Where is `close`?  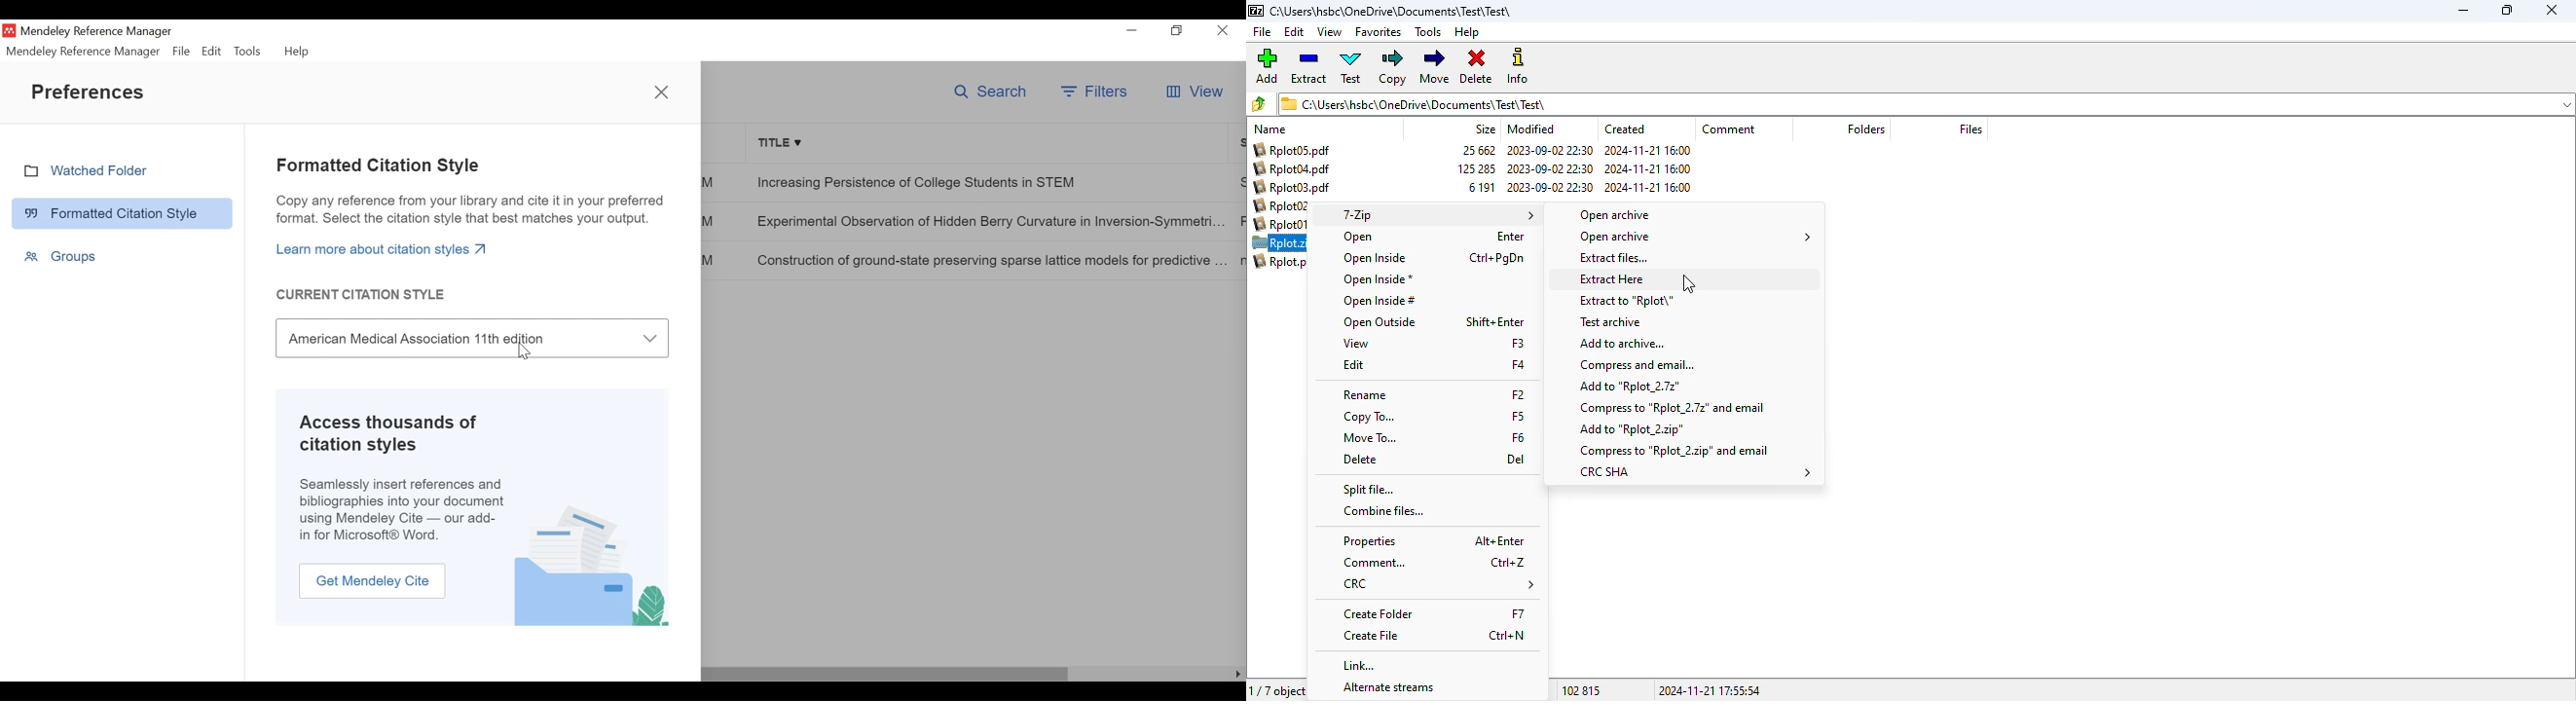 close is located at coordinates (663, 95).